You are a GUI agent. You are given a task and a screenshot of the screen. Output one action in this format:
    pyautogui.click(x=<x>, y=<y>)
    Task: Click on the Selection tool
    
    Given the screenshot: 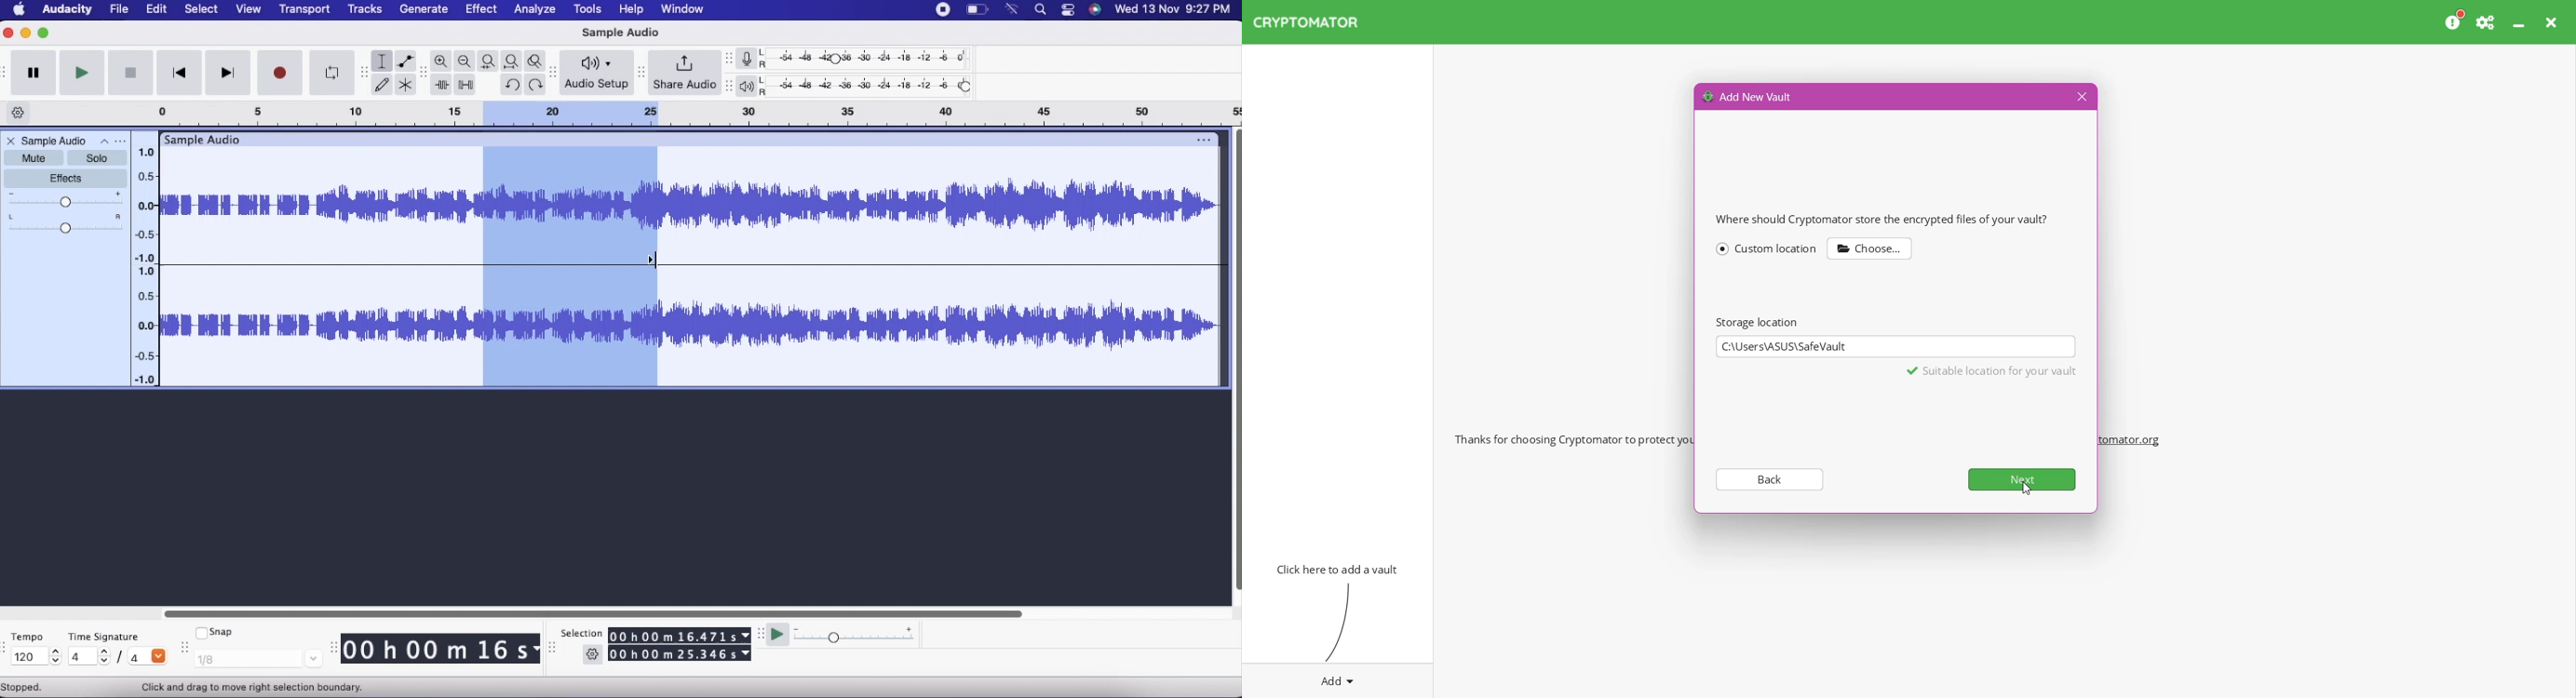 What is the action you would take?
    pyautogui.click(x=383, y=61)
    